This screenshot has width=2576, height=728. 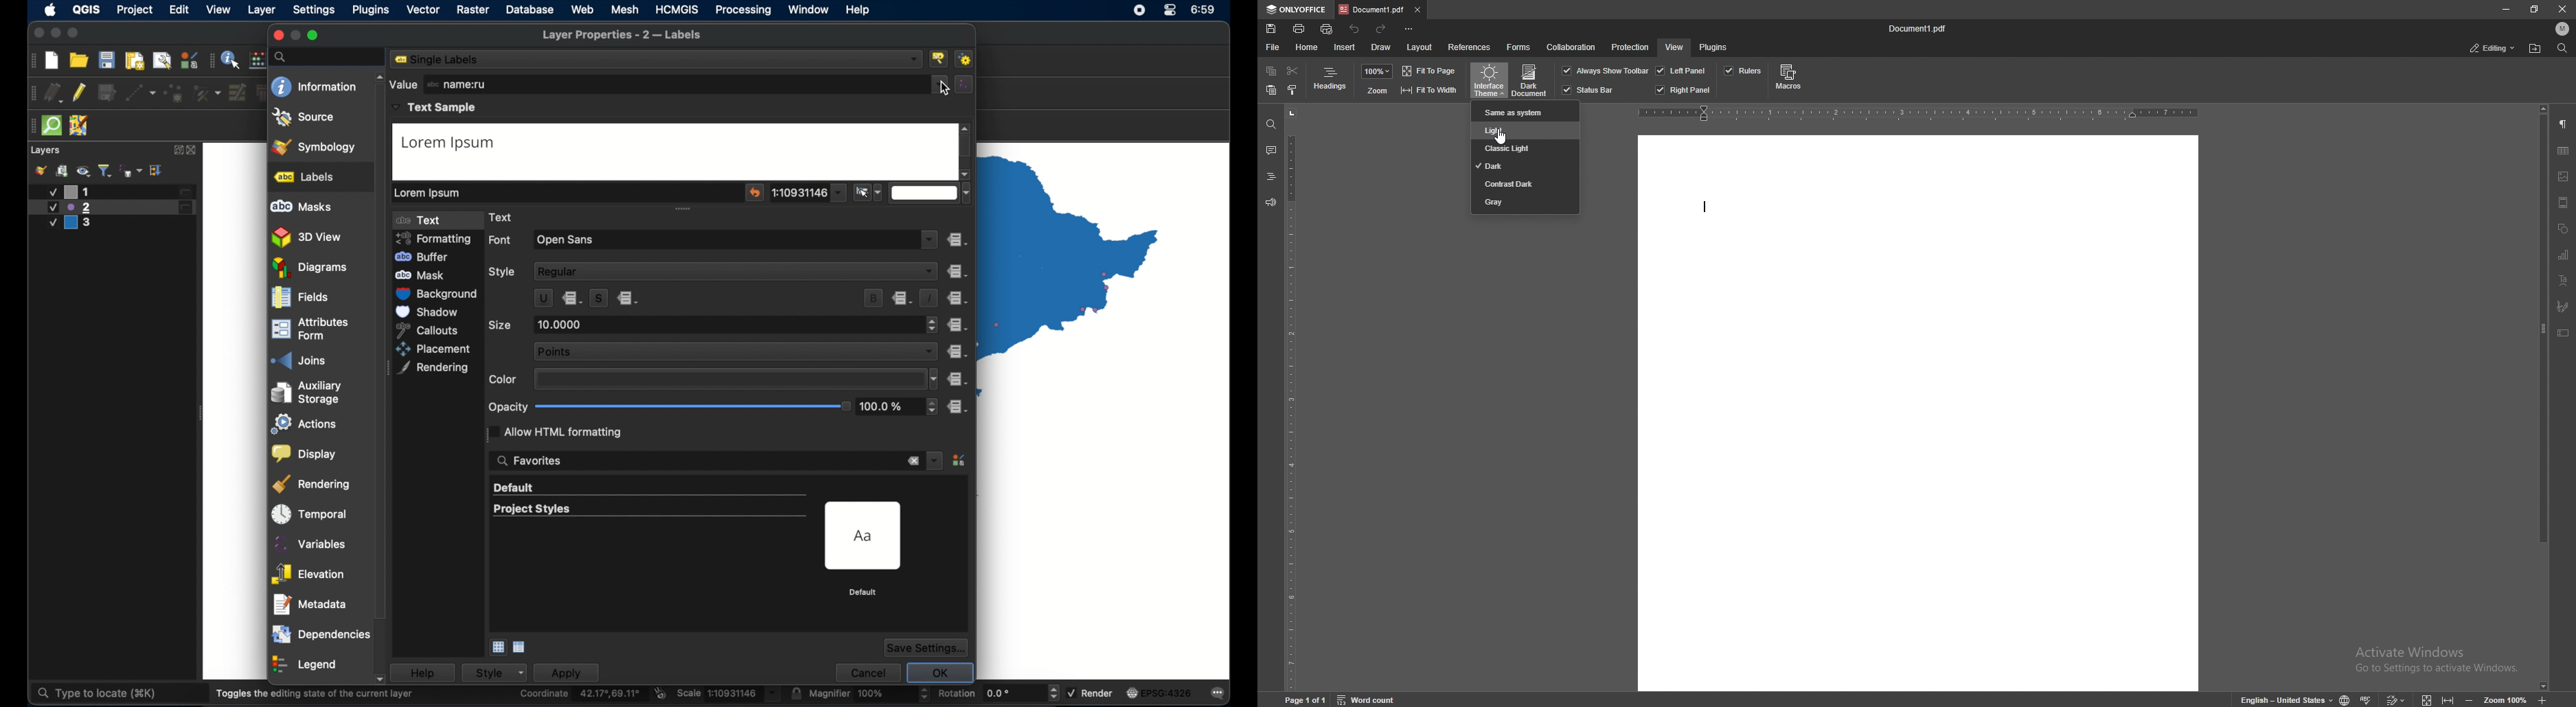 I want to click on drag handle, so click(x=31, y=60).